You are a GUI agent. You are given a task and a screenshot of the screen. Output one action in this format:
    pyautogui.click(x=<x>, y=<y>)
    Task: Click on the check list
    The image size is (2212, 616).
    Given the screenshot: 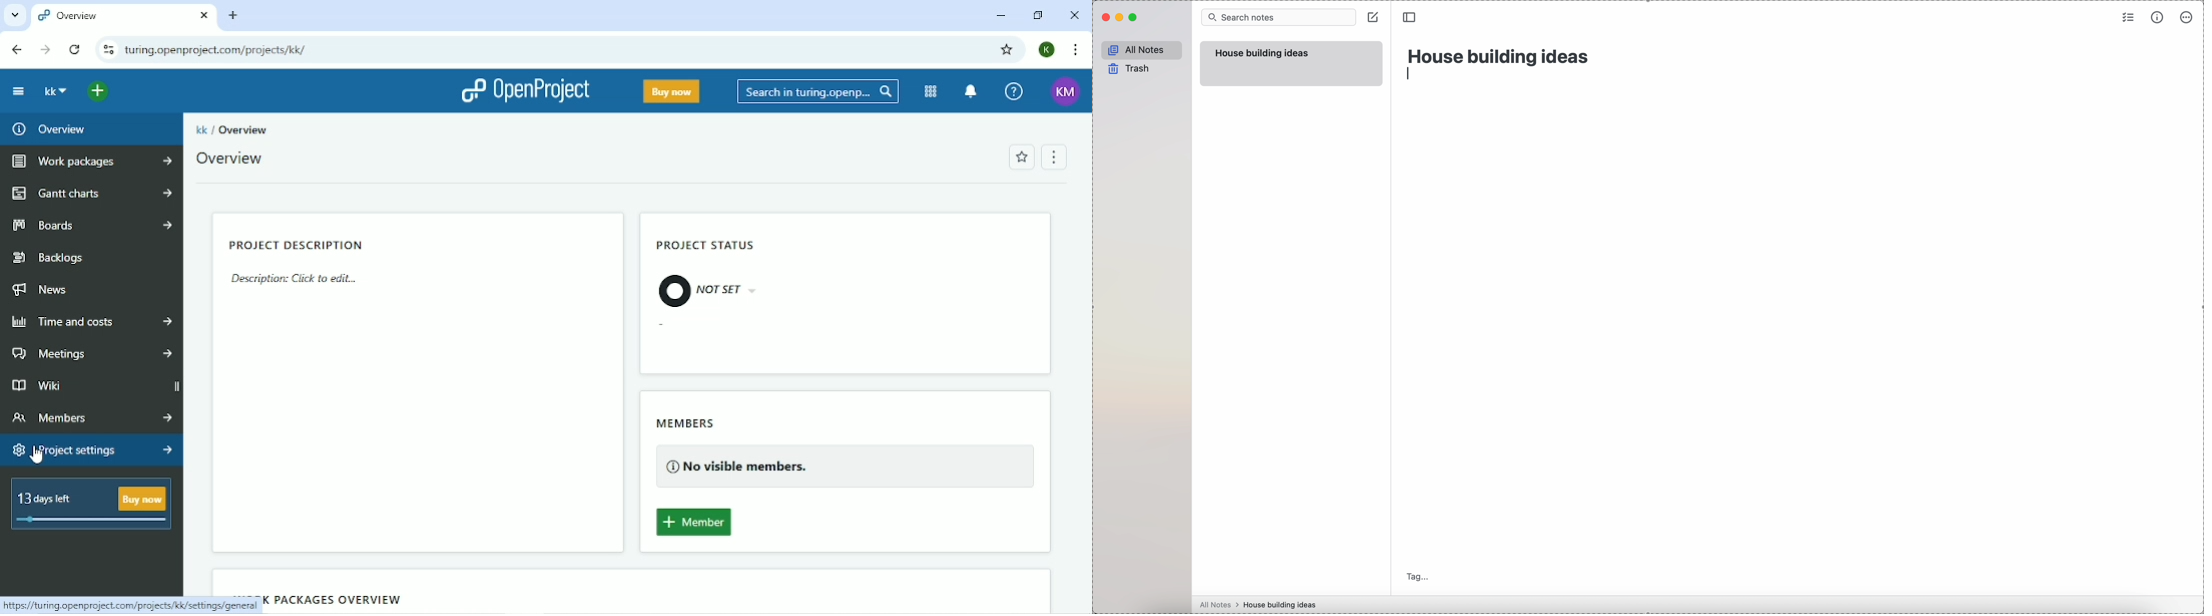 What is the action you would take?
    pyautogui.click(x=2128, y=19)
    